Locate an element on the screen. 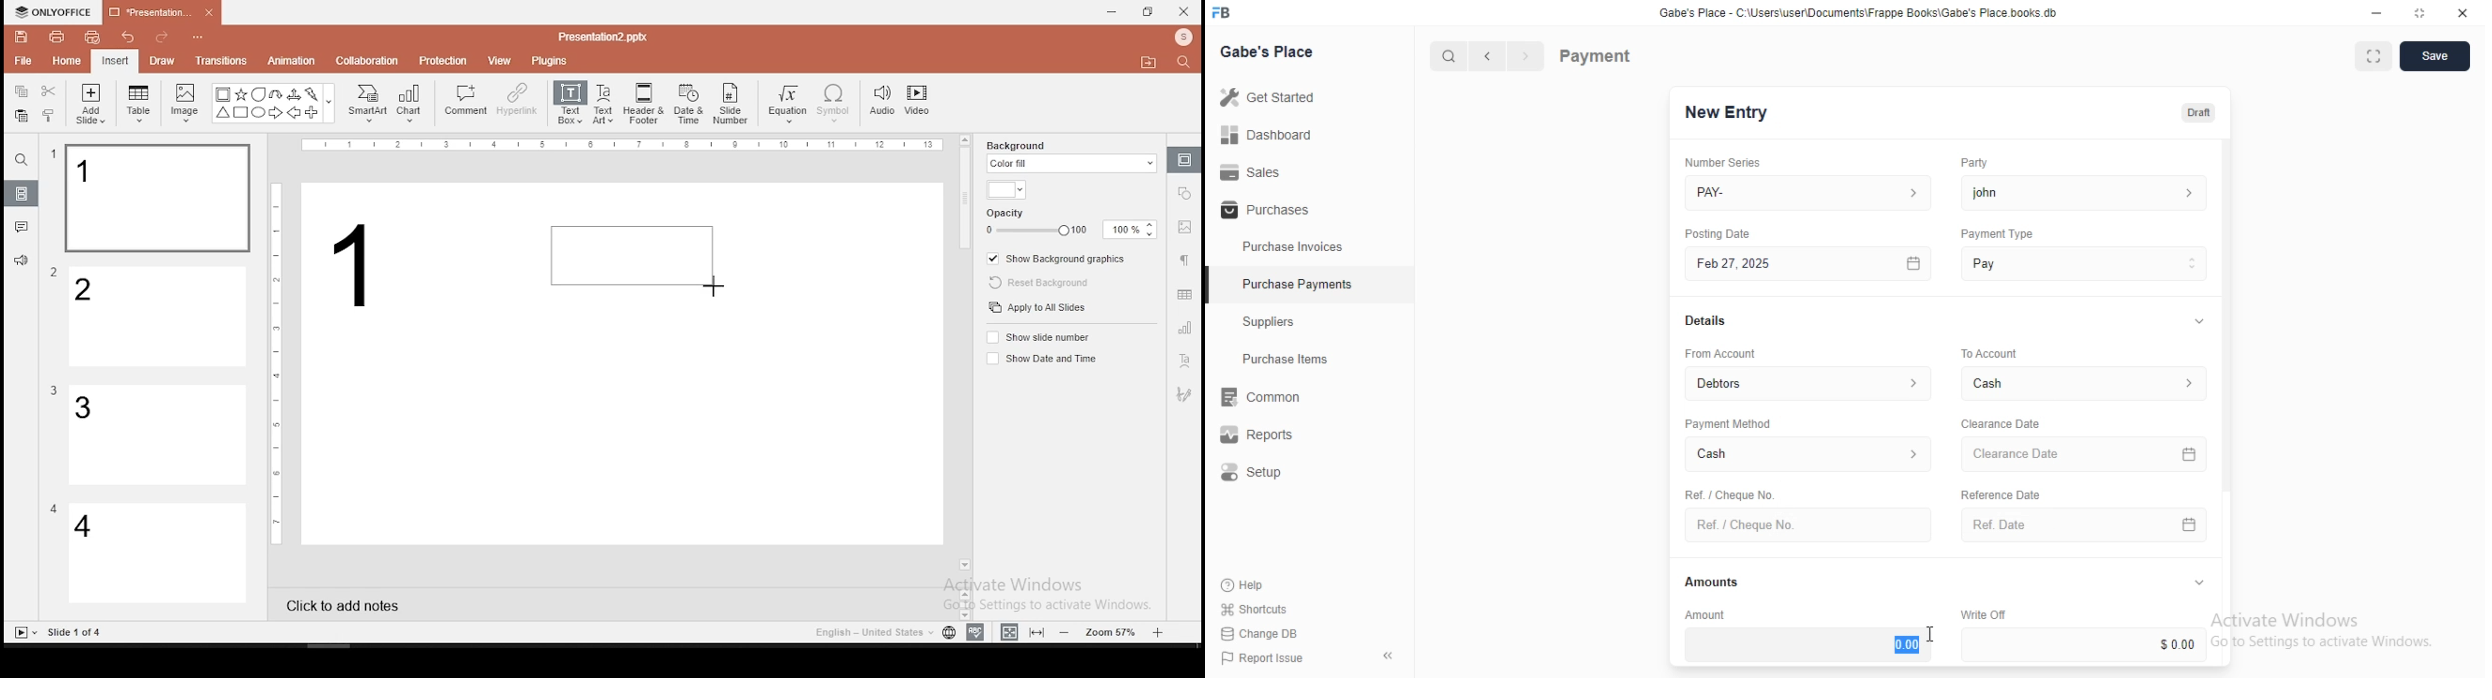  Cash is located at coordinates (1809, 456).